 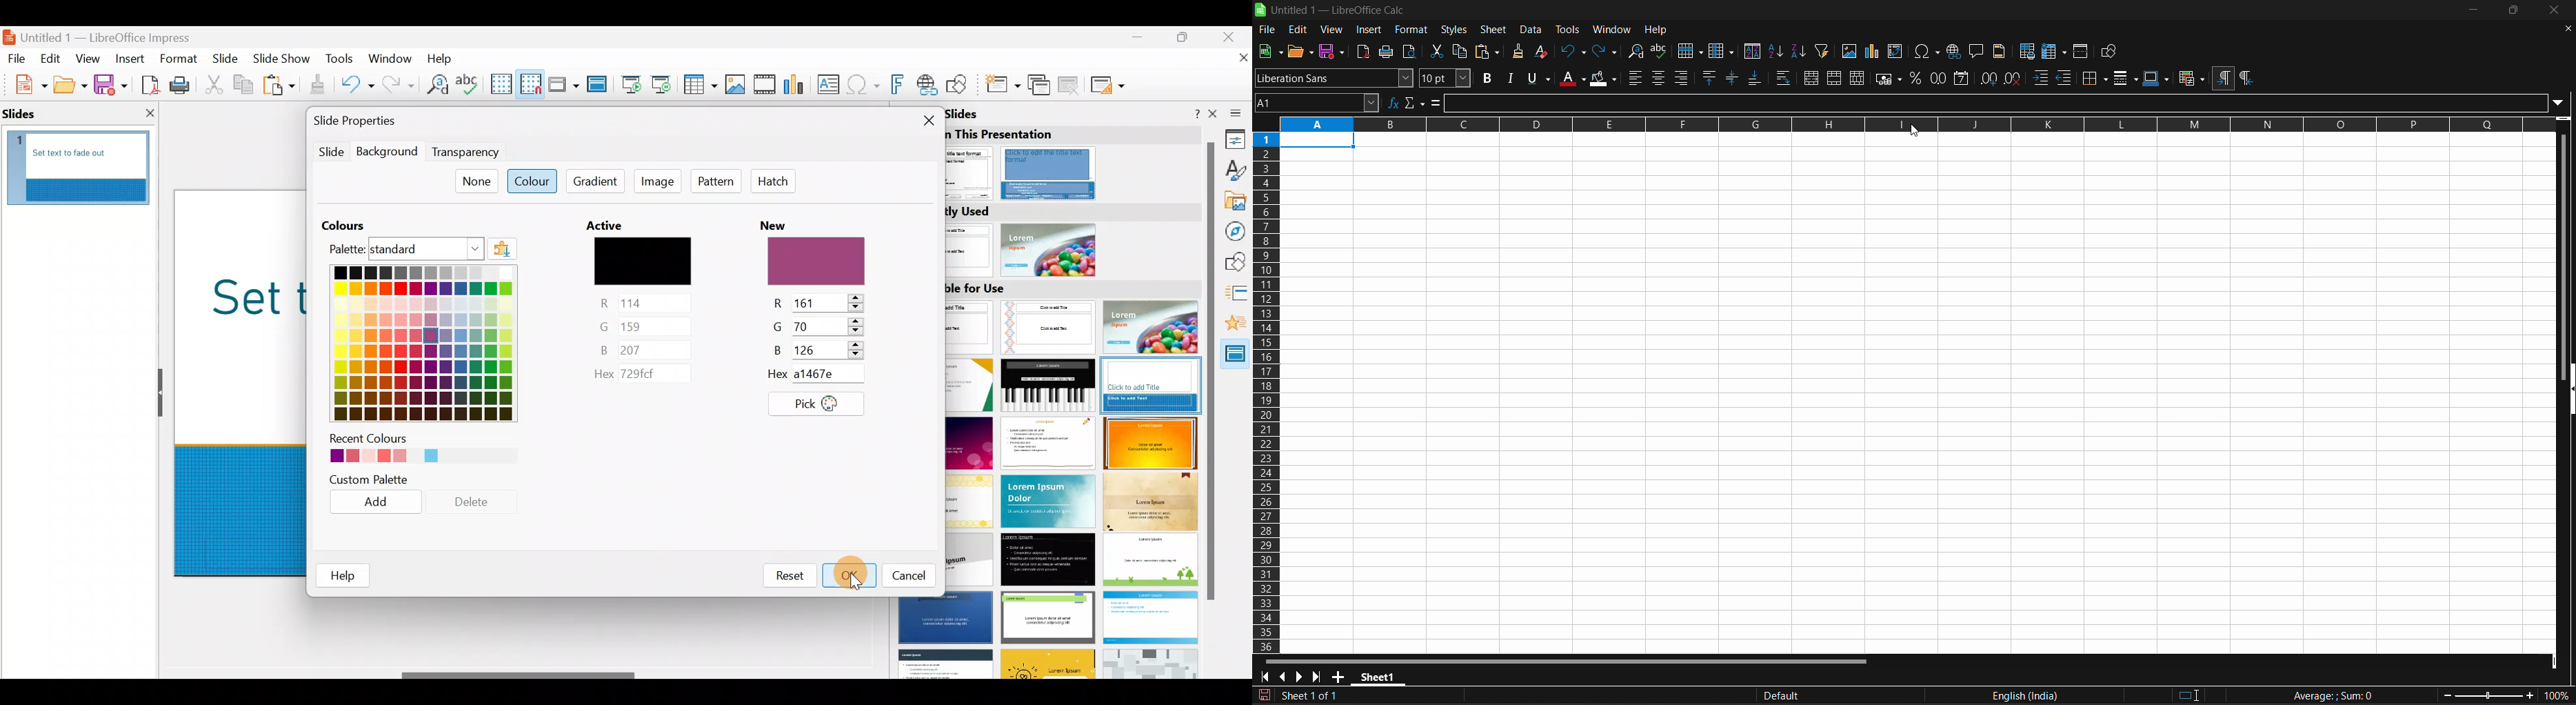 What do you see at coordinates (1979, 50) in the screenshot?
I see `insert comment` at bounding box center [1979, 50].